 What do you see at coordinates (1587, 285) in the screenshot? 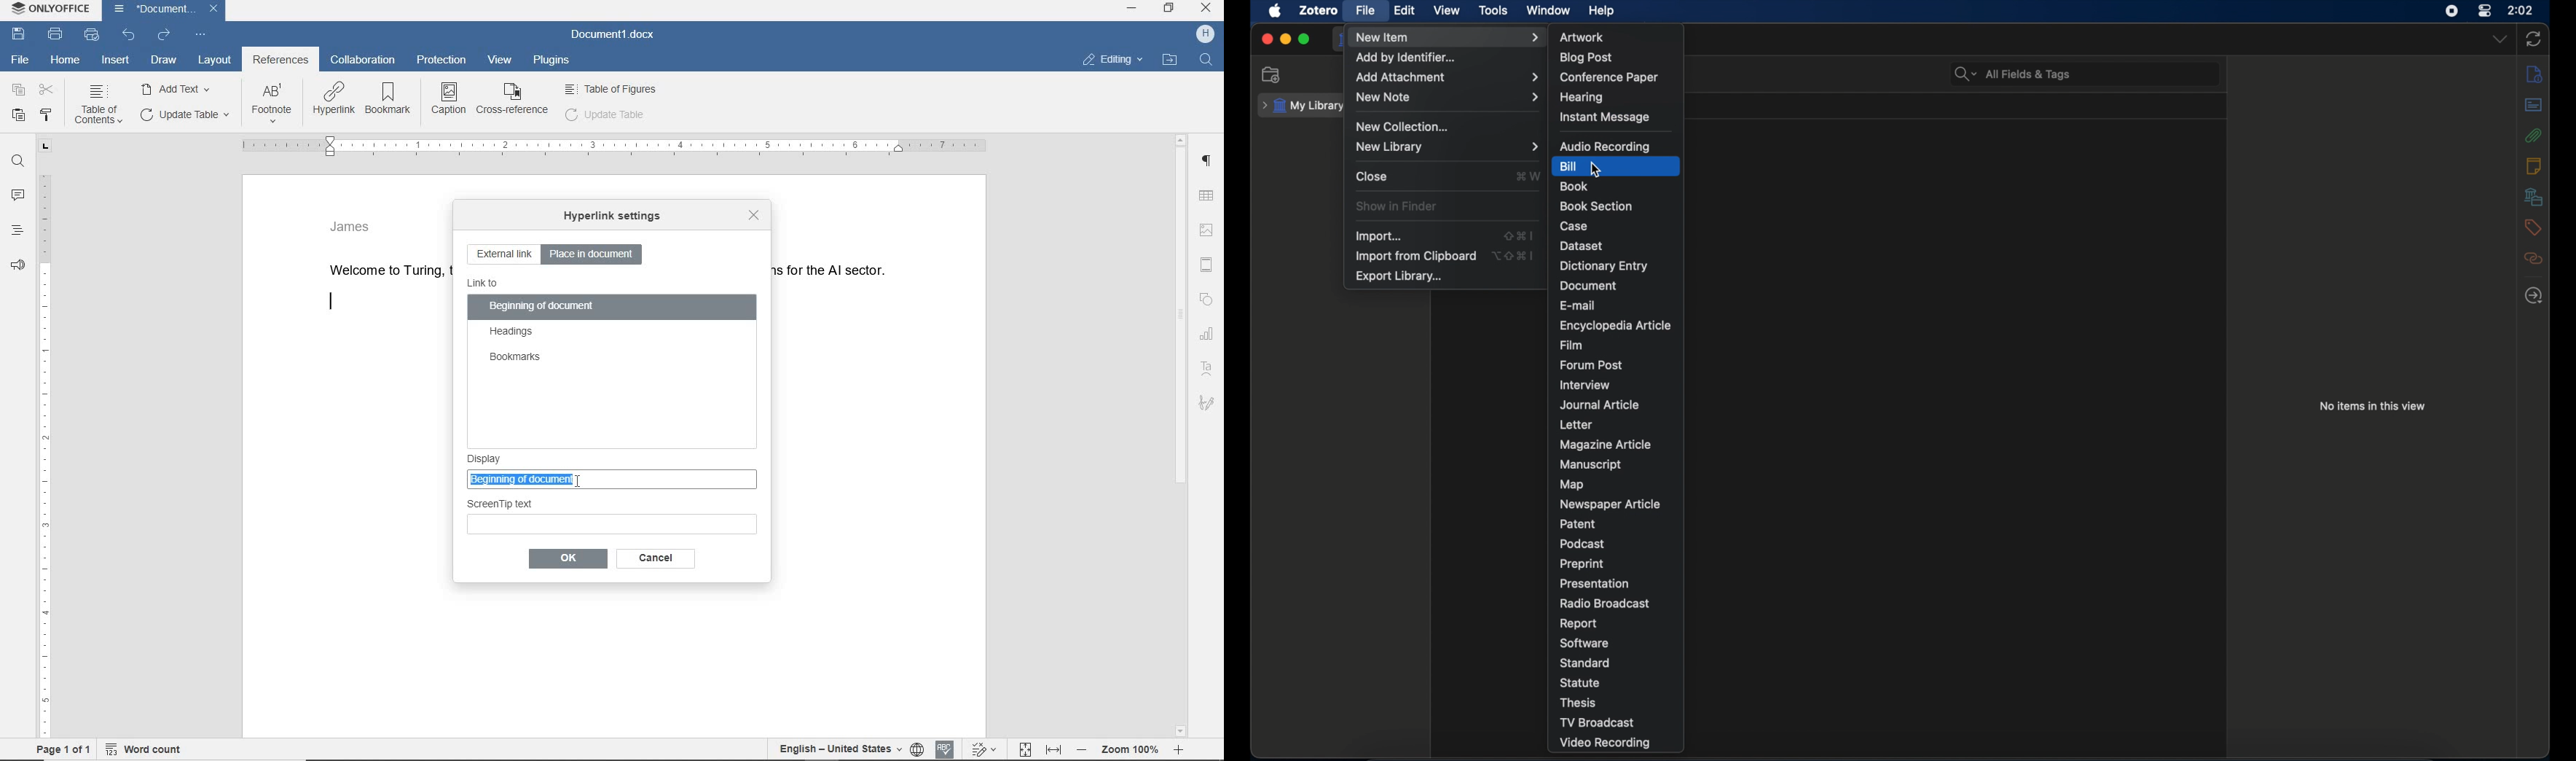
I see `document` at bounding box center [1587, 285].